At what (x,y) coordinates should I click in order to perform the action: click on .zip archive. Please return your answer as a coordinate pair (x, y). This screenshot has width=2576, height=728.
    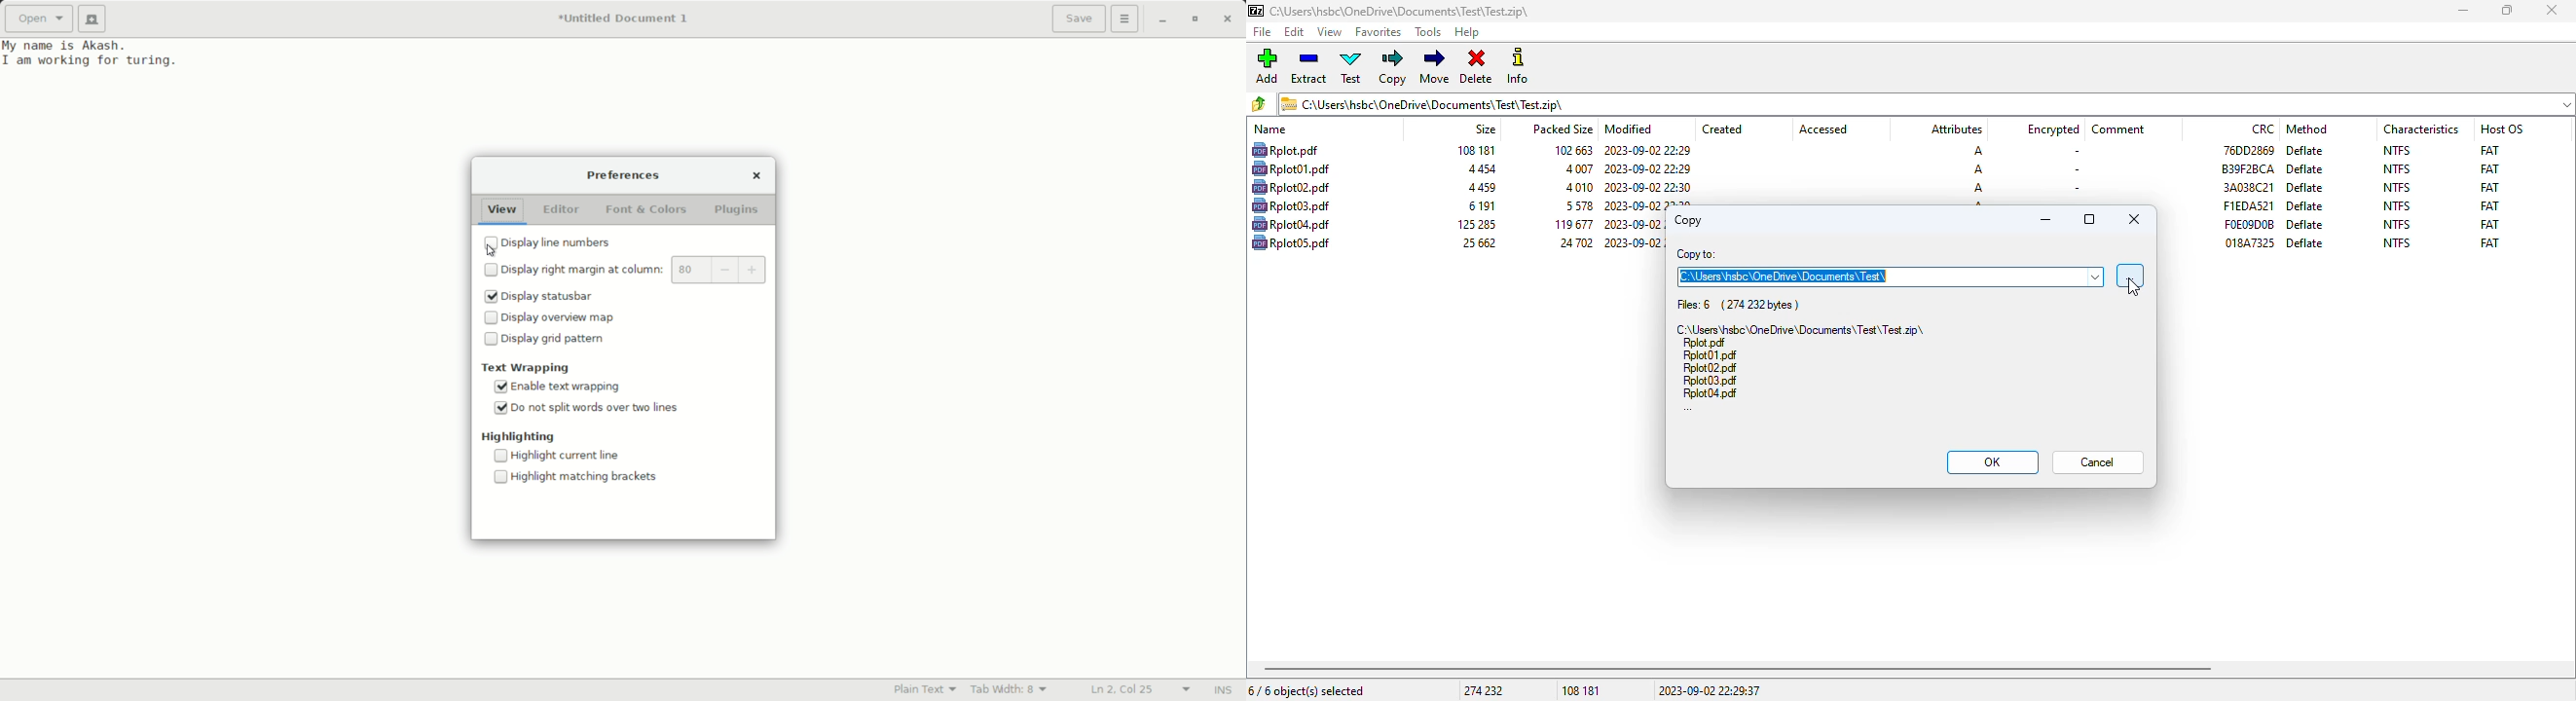
    Looking at the image, I should click on (1399, 11).